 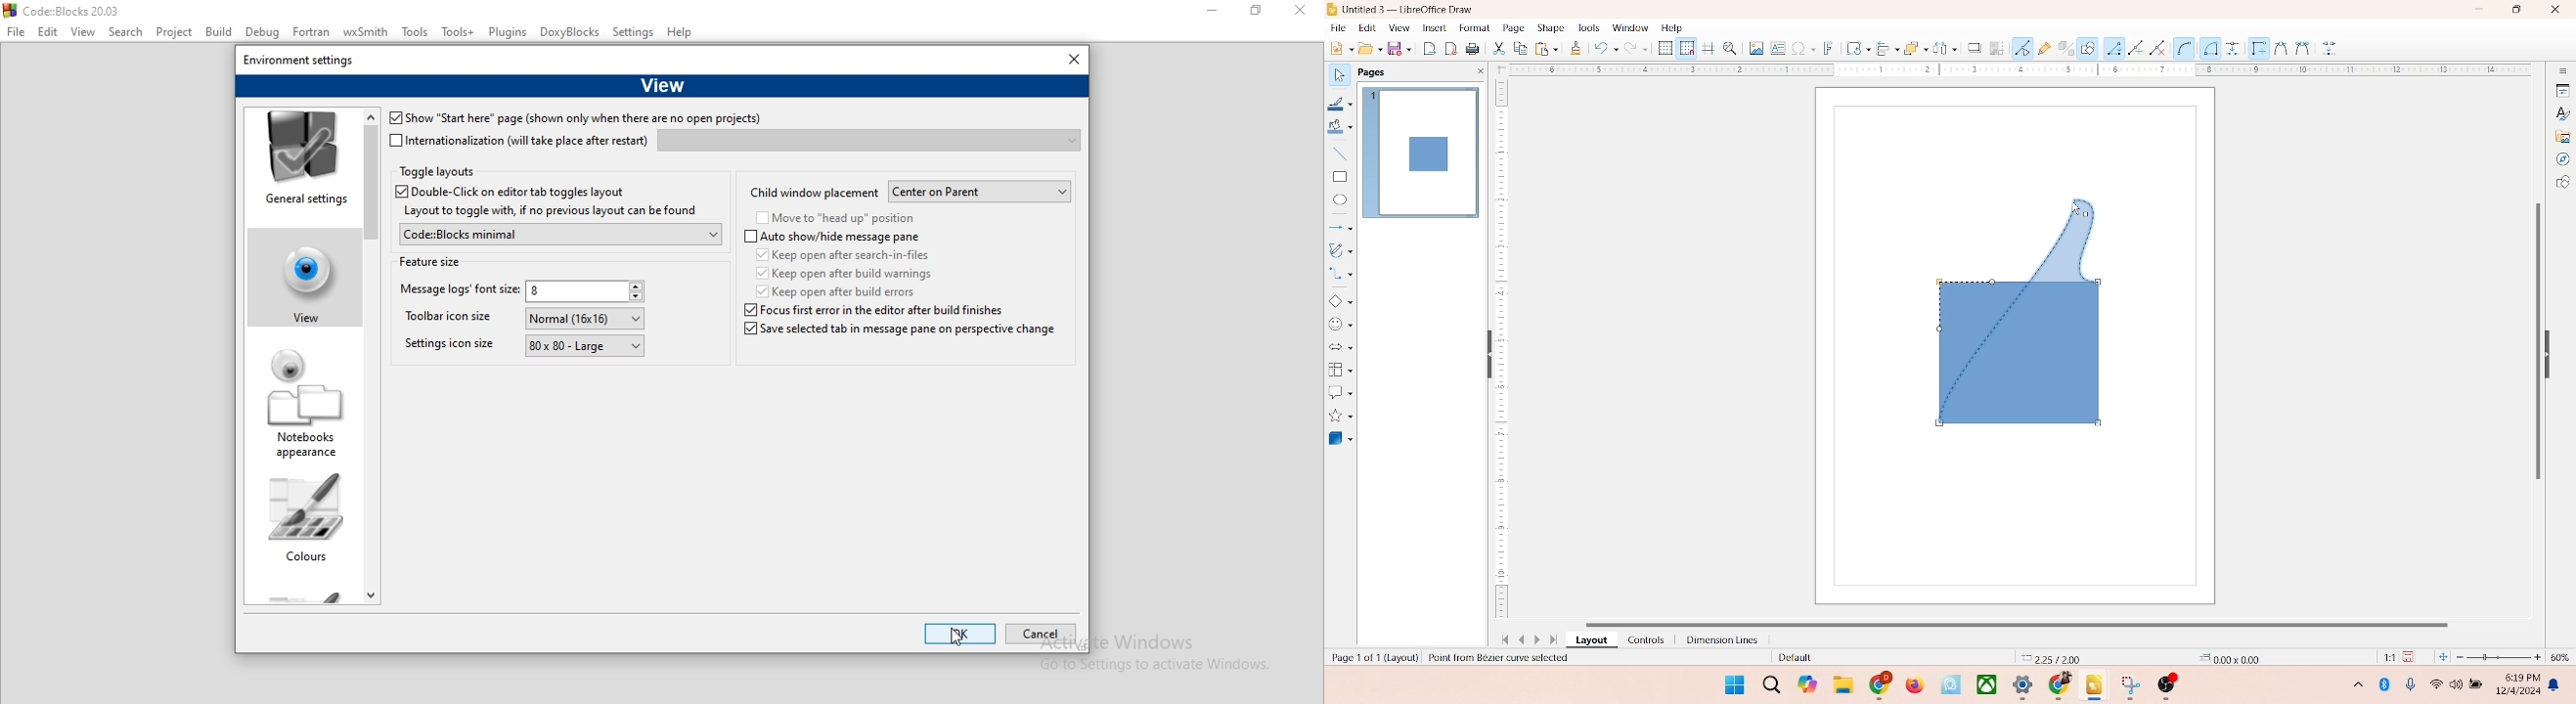 What do you see at coordinates (833, 238) in the screenshot?
I see `Auto show/hide message pane` at bounding box center [833, 238].